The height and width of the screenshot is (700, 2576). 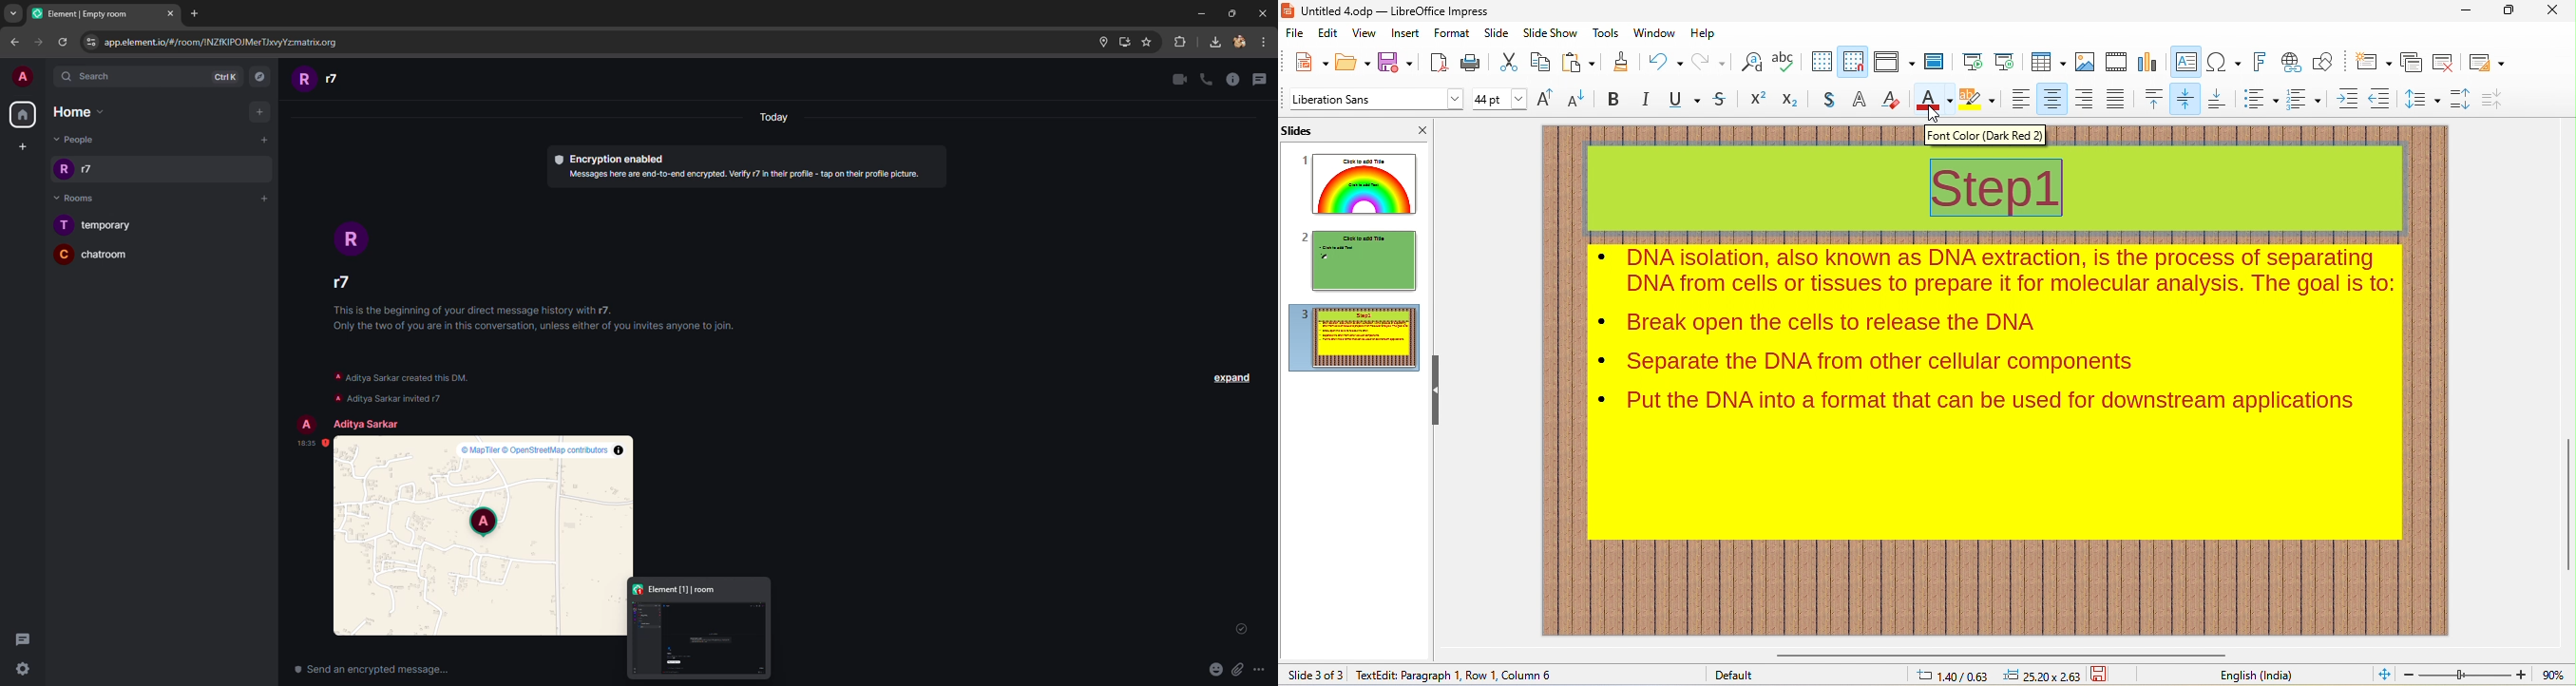 I want to click on open, so click(x=1353, y=63).